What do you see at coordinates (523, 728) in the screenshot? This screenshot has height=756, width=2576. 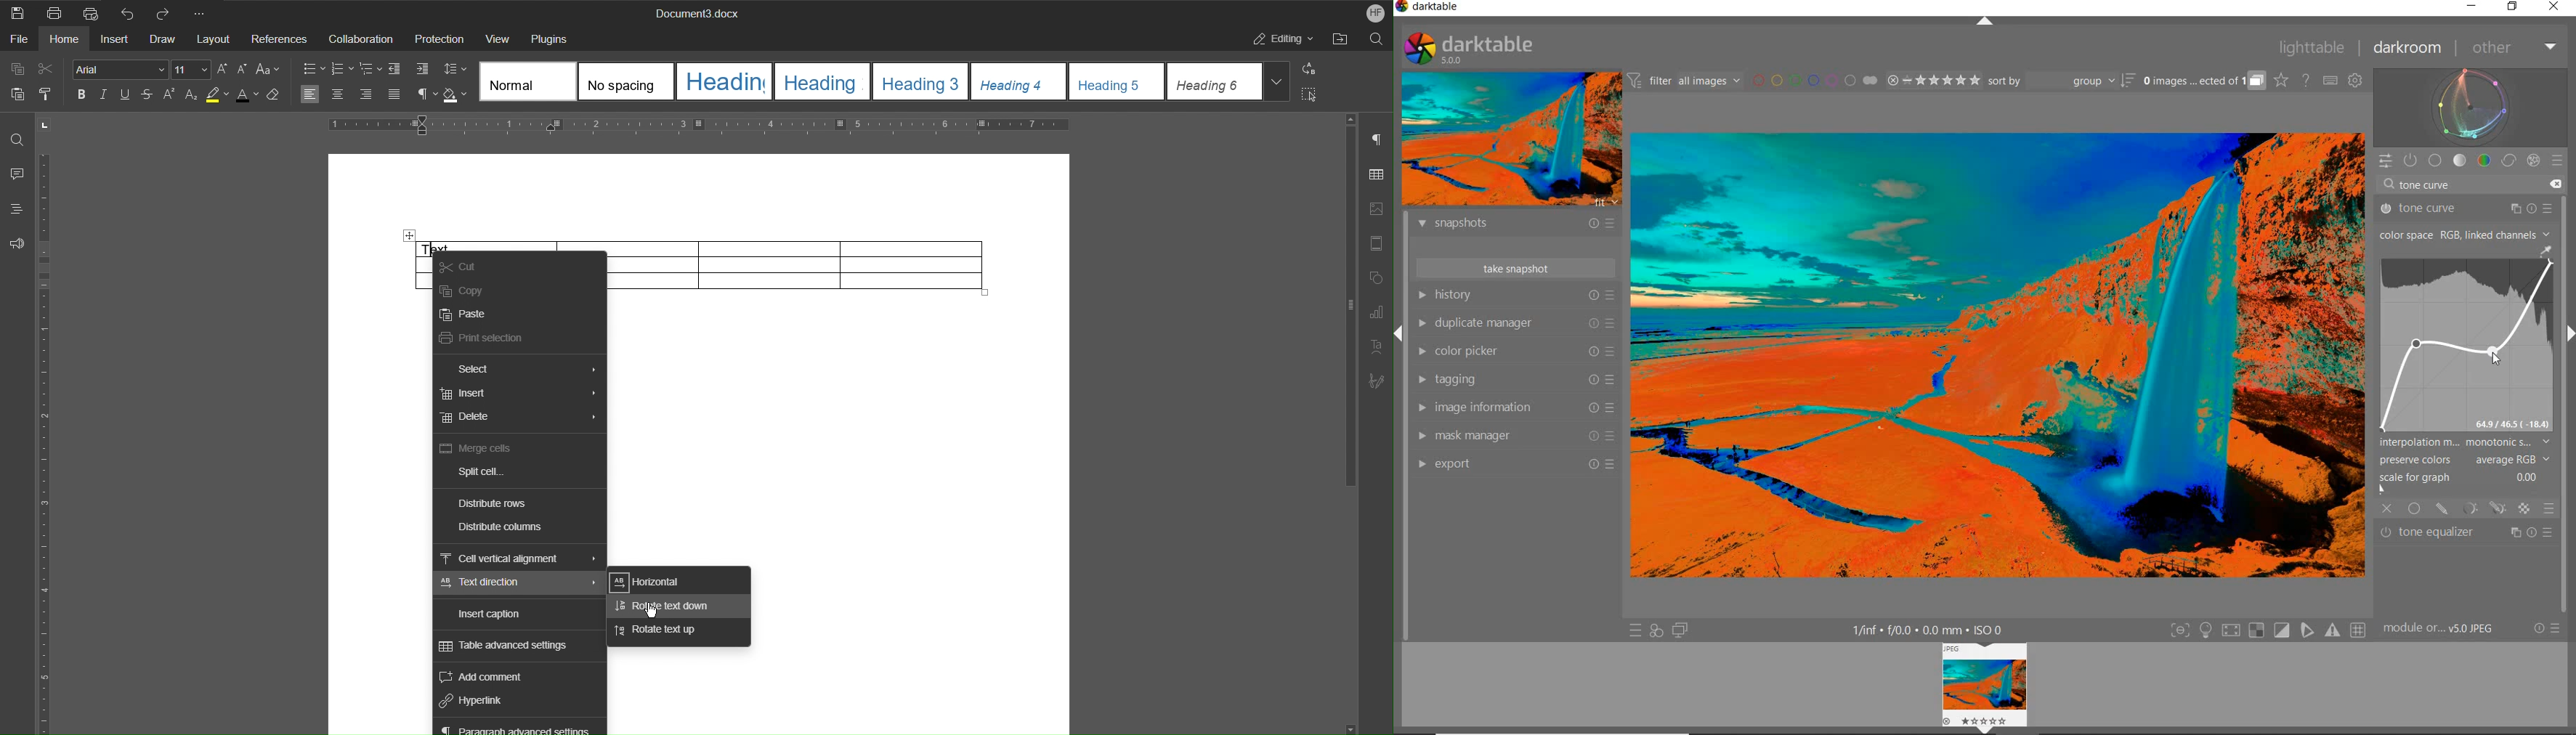 I see `Paragraph advanced settings` at bounding box center [523, 728].